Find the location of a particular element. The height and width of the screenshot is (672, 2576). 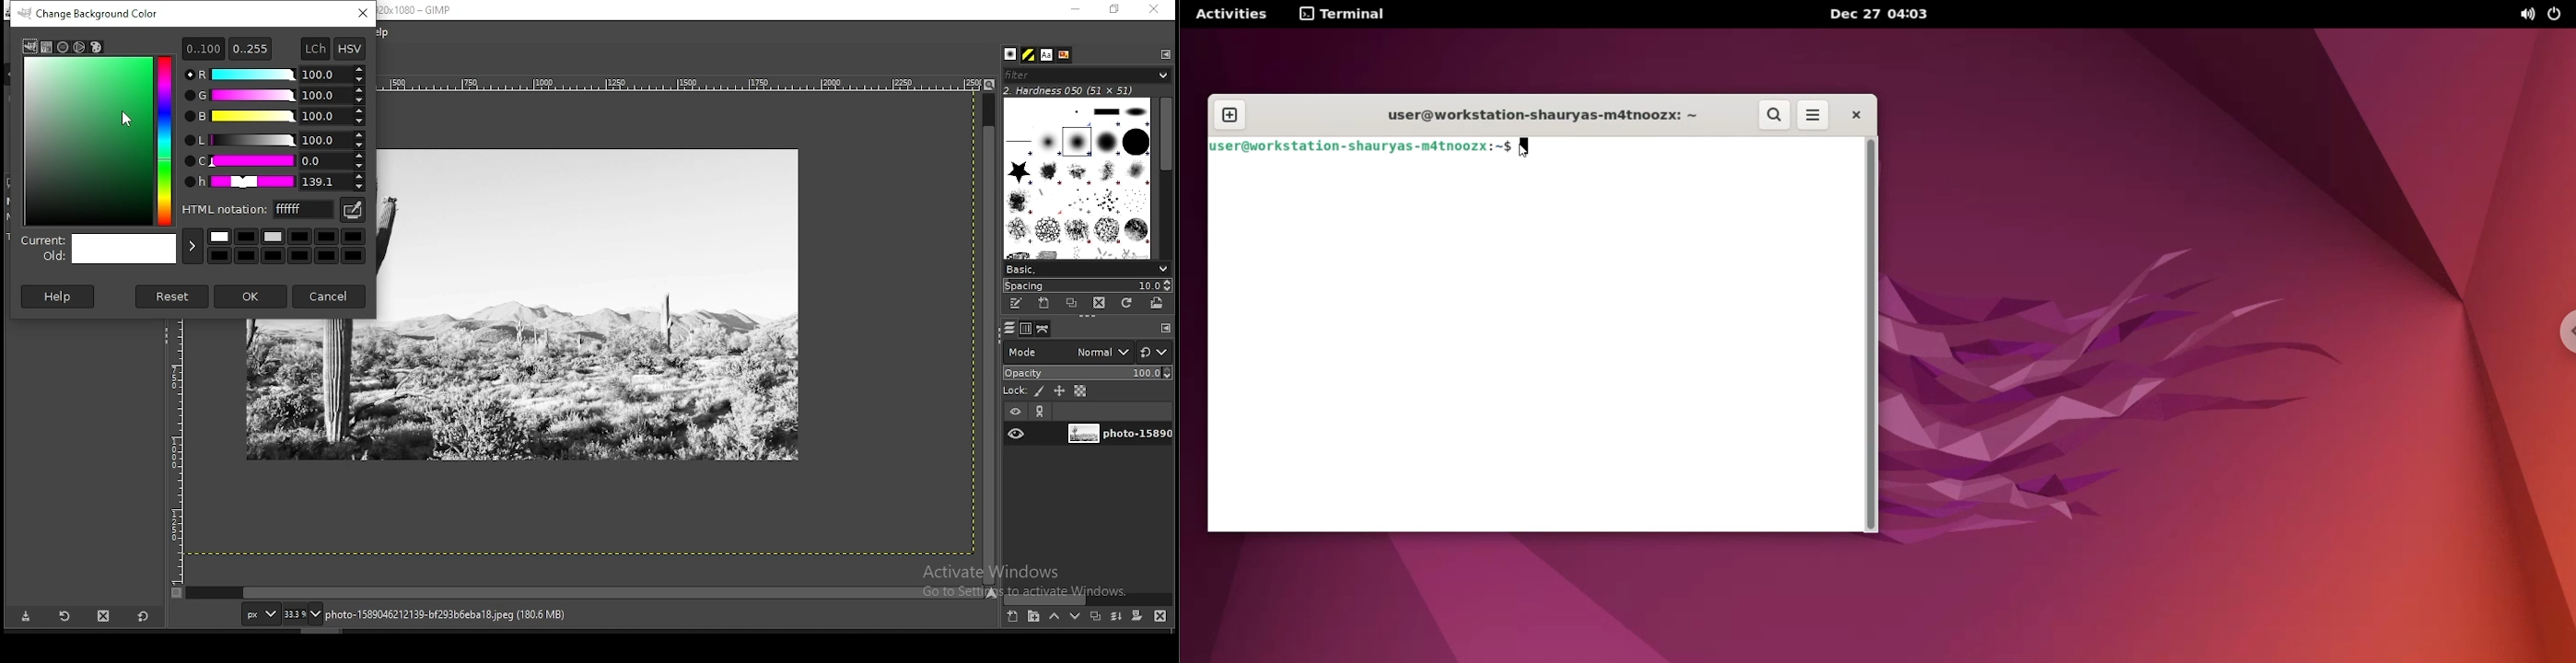

create a new brush is located at coordinates (1046, 304).